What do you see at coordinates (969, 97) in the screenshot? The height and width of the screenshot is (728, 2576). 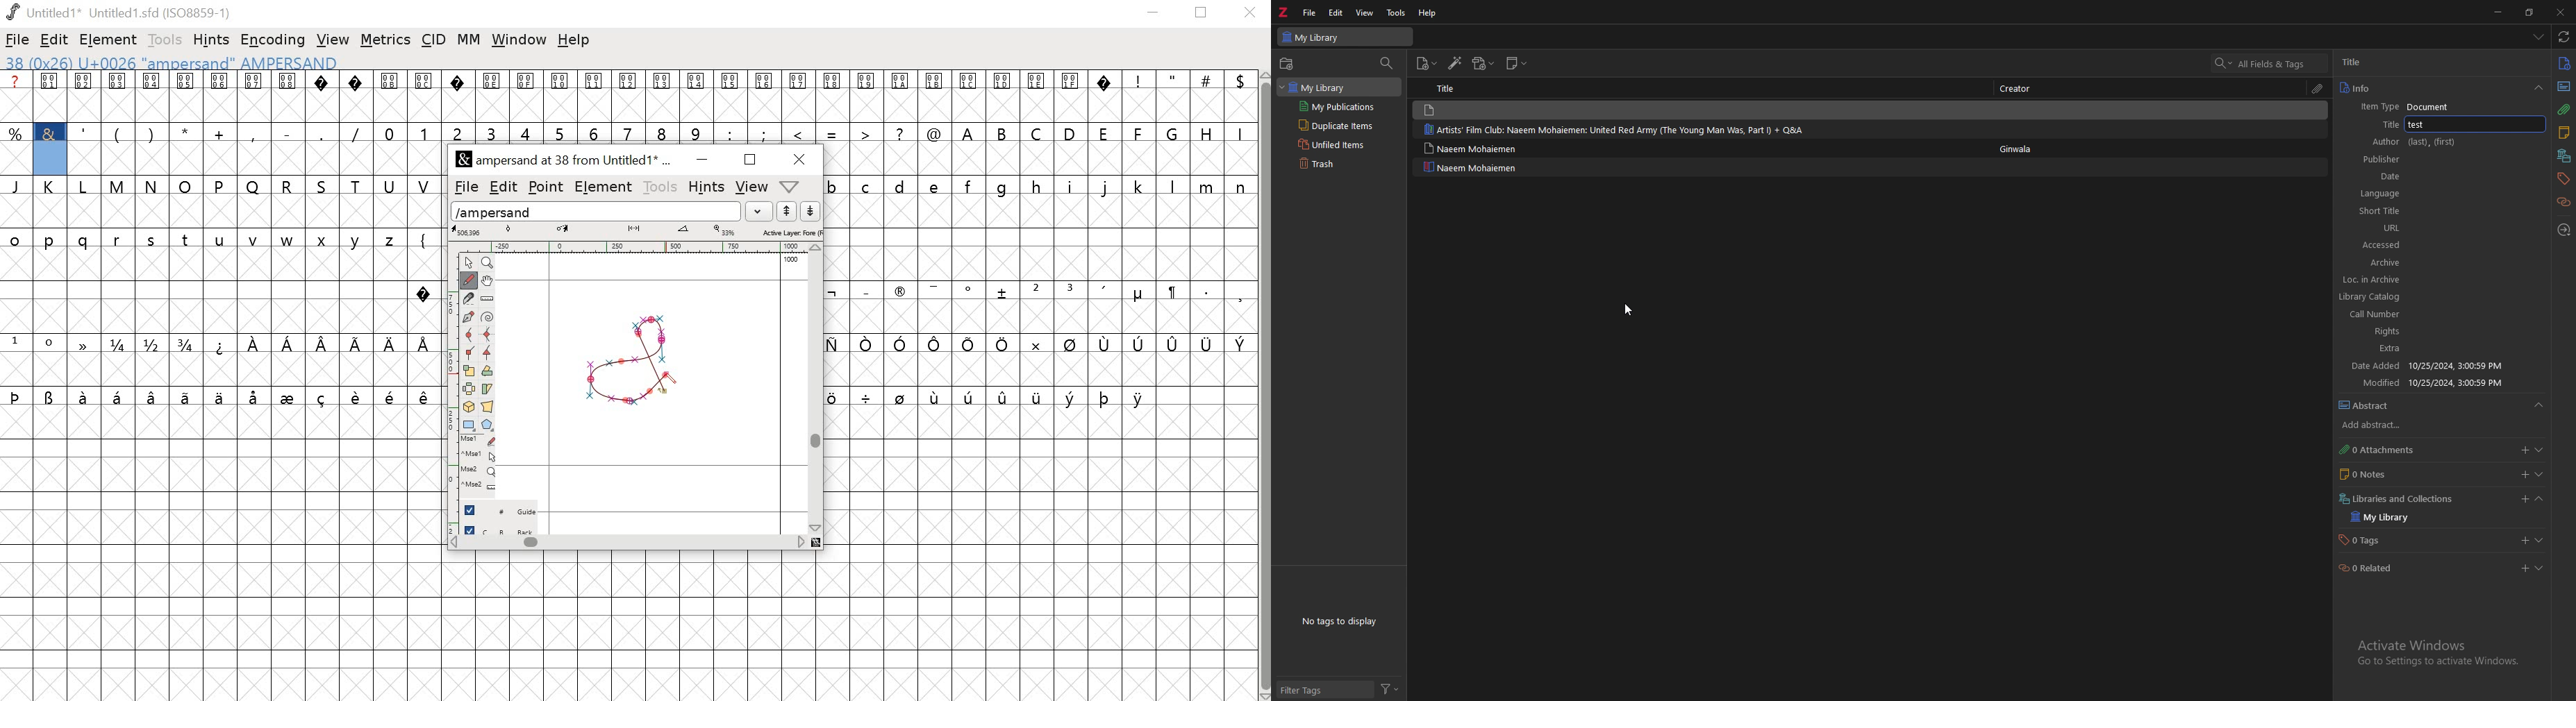 I see `001C` at bounding box center [969, 97].